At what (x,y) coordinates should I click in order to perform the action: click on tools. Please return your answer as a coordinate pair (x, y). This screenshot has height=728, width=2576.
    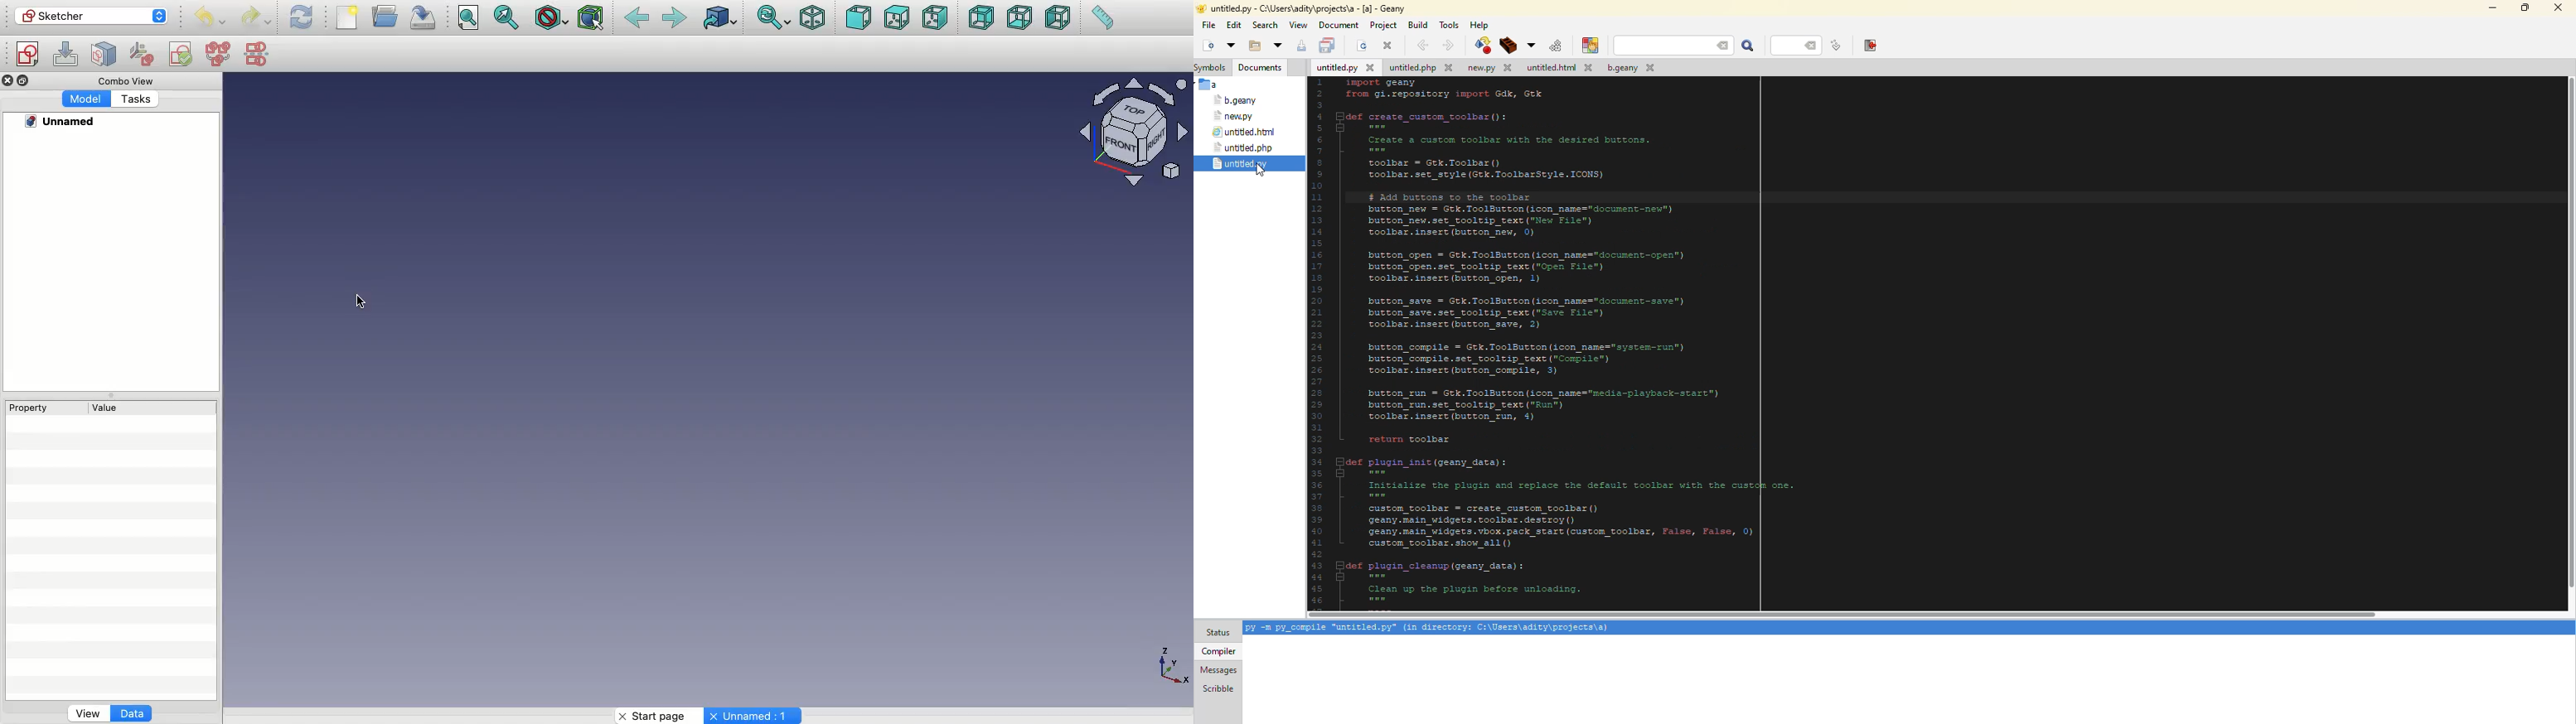
    Looking at the image, I should click on (1449, 25).